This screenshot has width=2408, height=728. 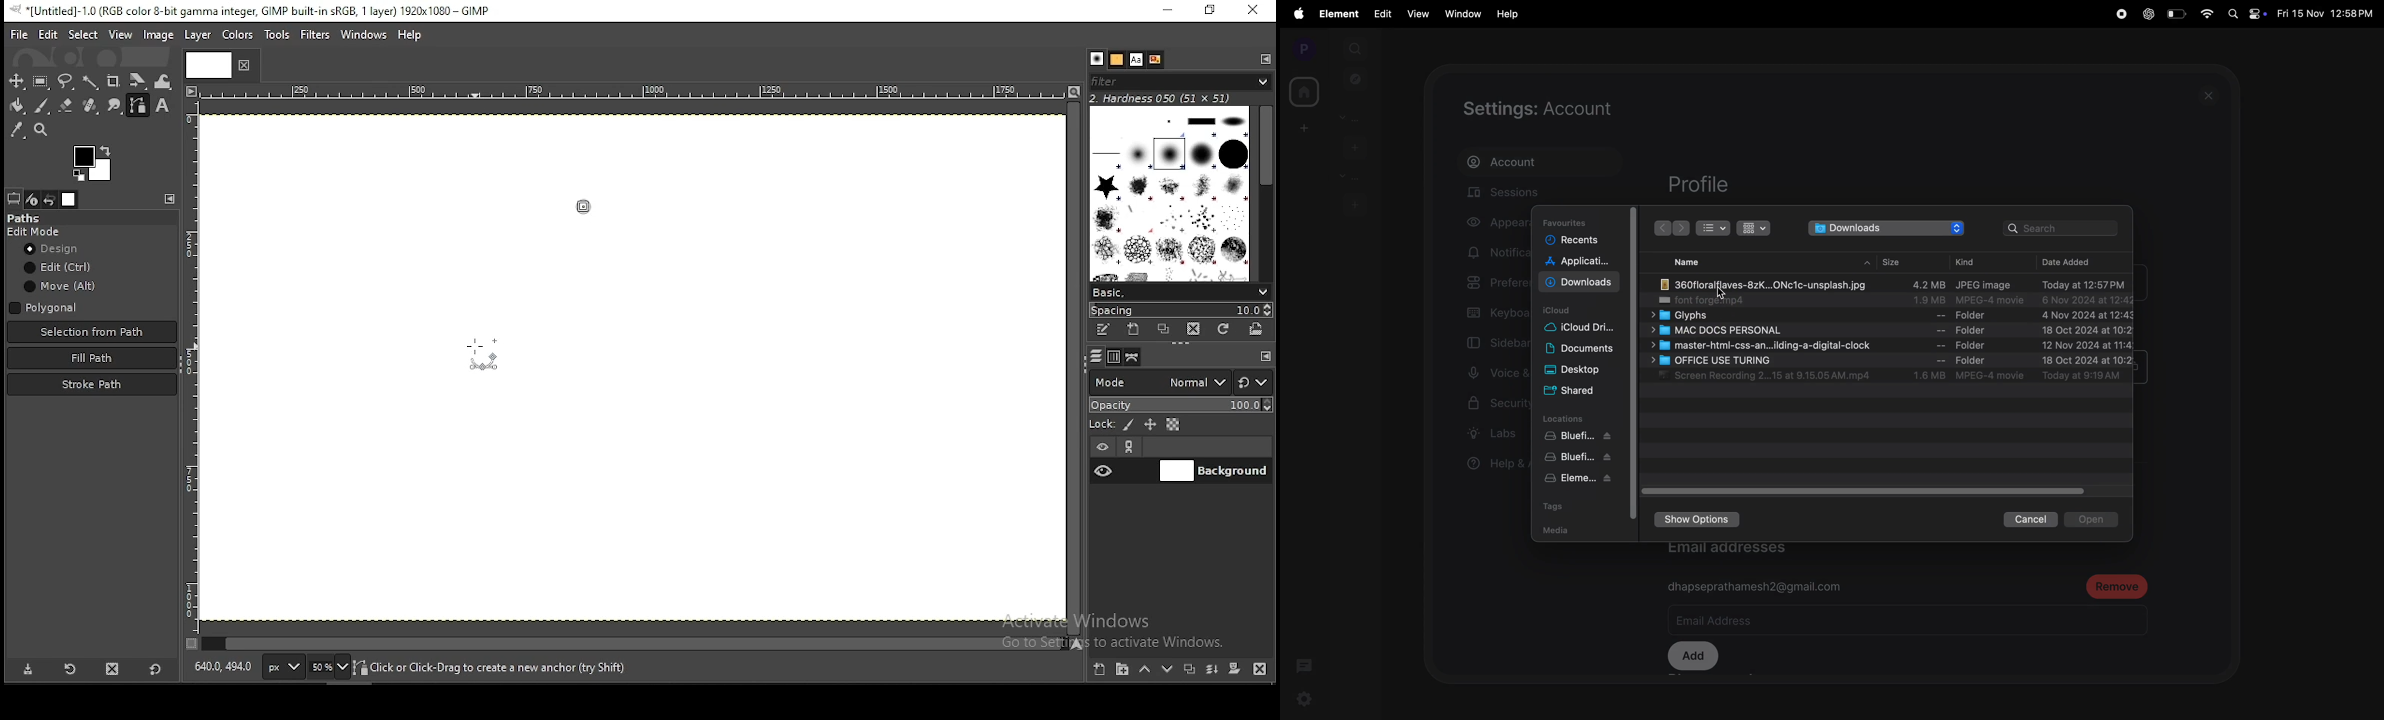 I want to click on 872.0, 196.0, so click(x=225, y=669).